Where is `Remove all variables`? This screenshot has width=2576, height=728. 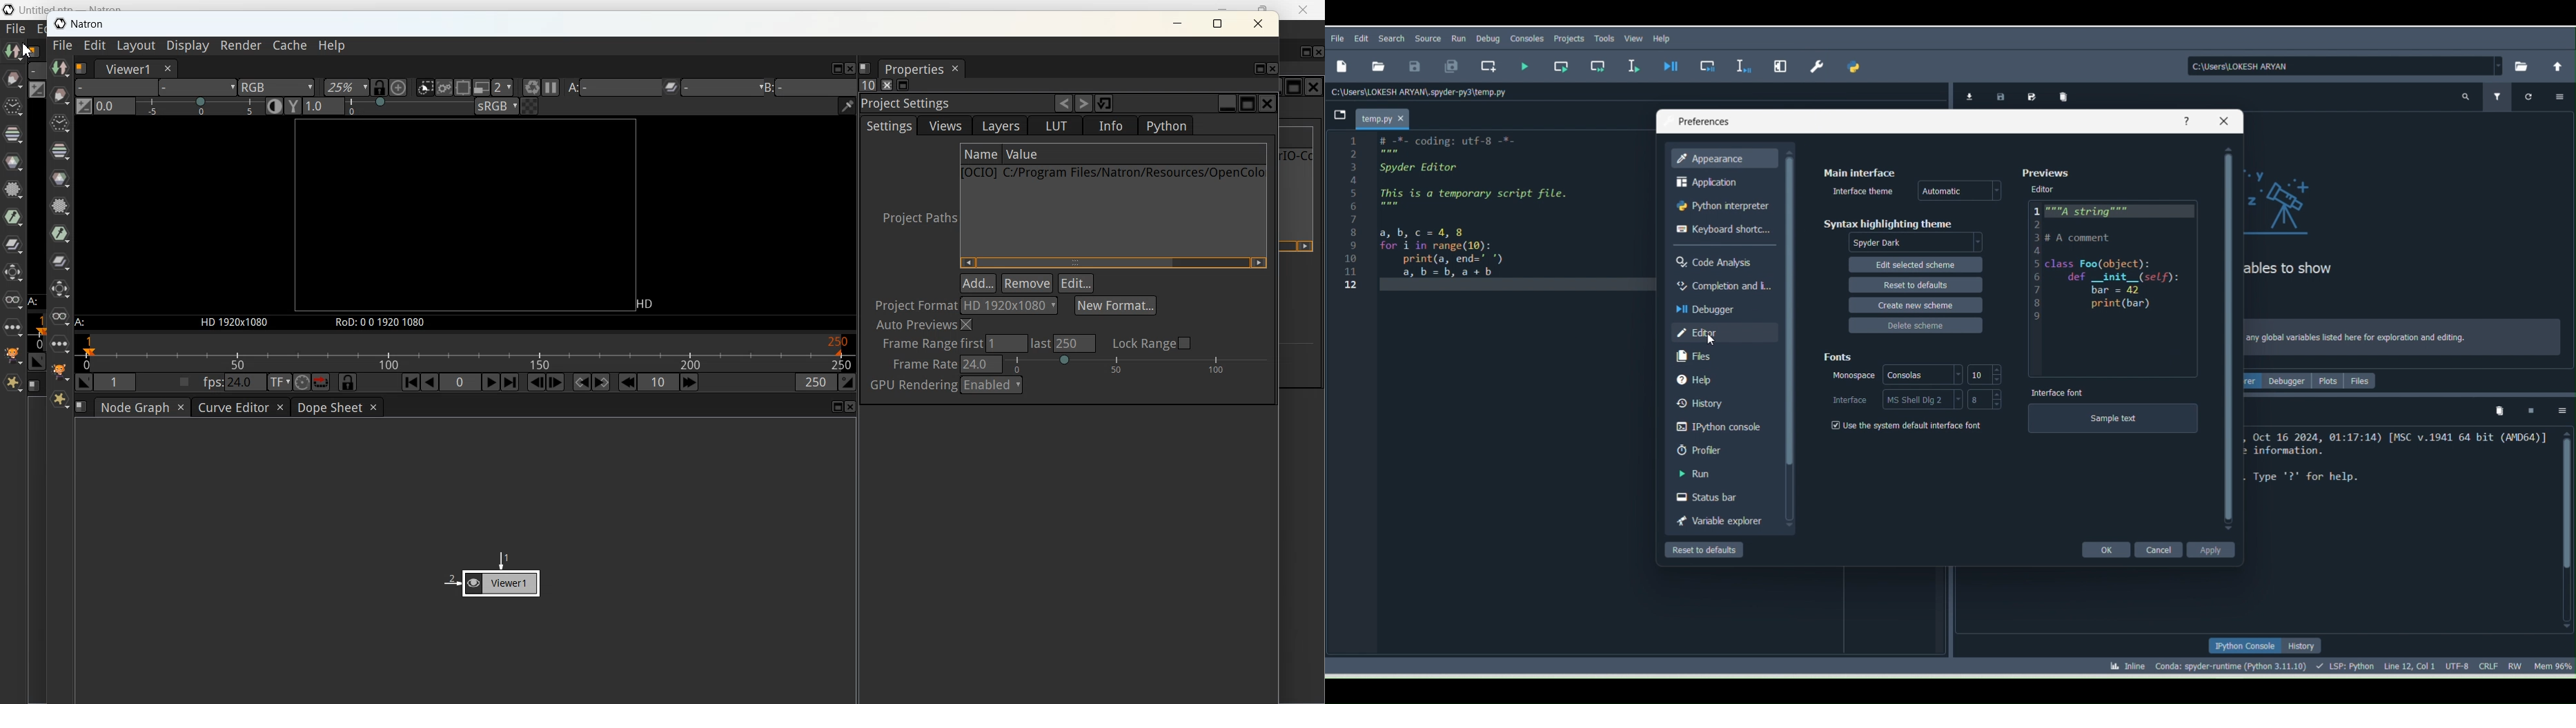
Remove all variables is located at coordinates (2065, 95).